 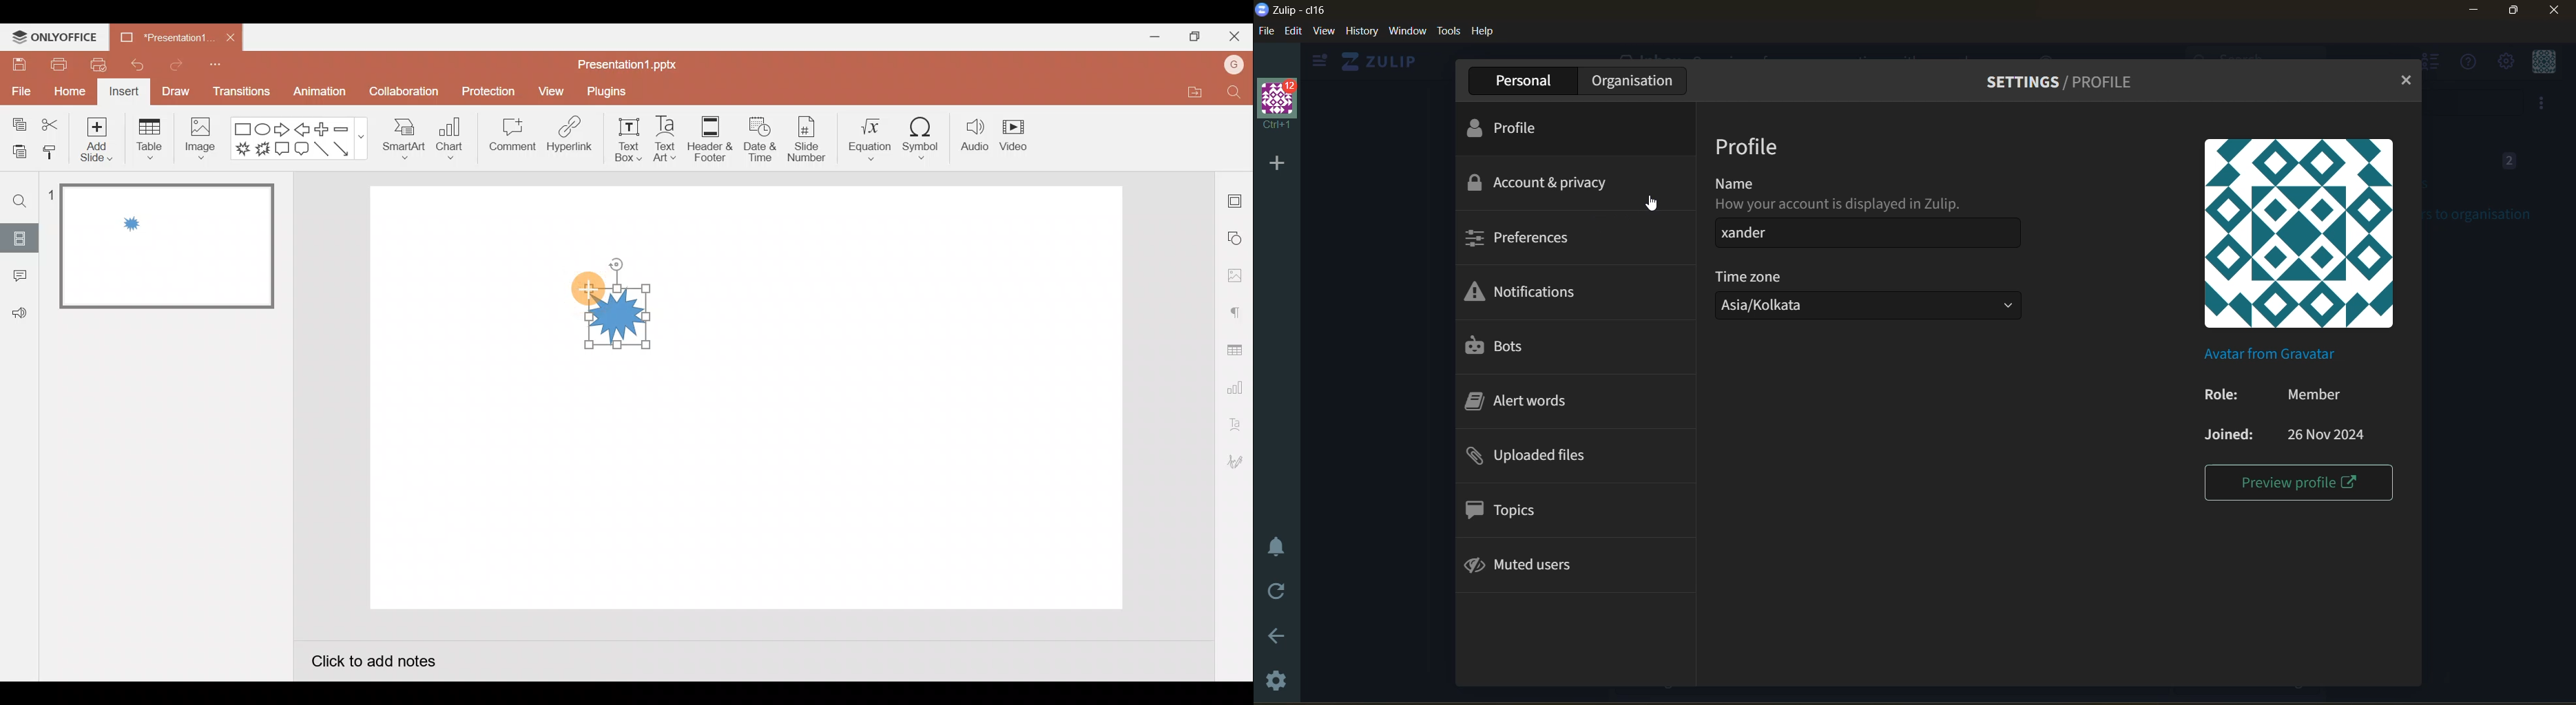 I want to click on Rounded rectangular callout, so click(x=302, y=149).